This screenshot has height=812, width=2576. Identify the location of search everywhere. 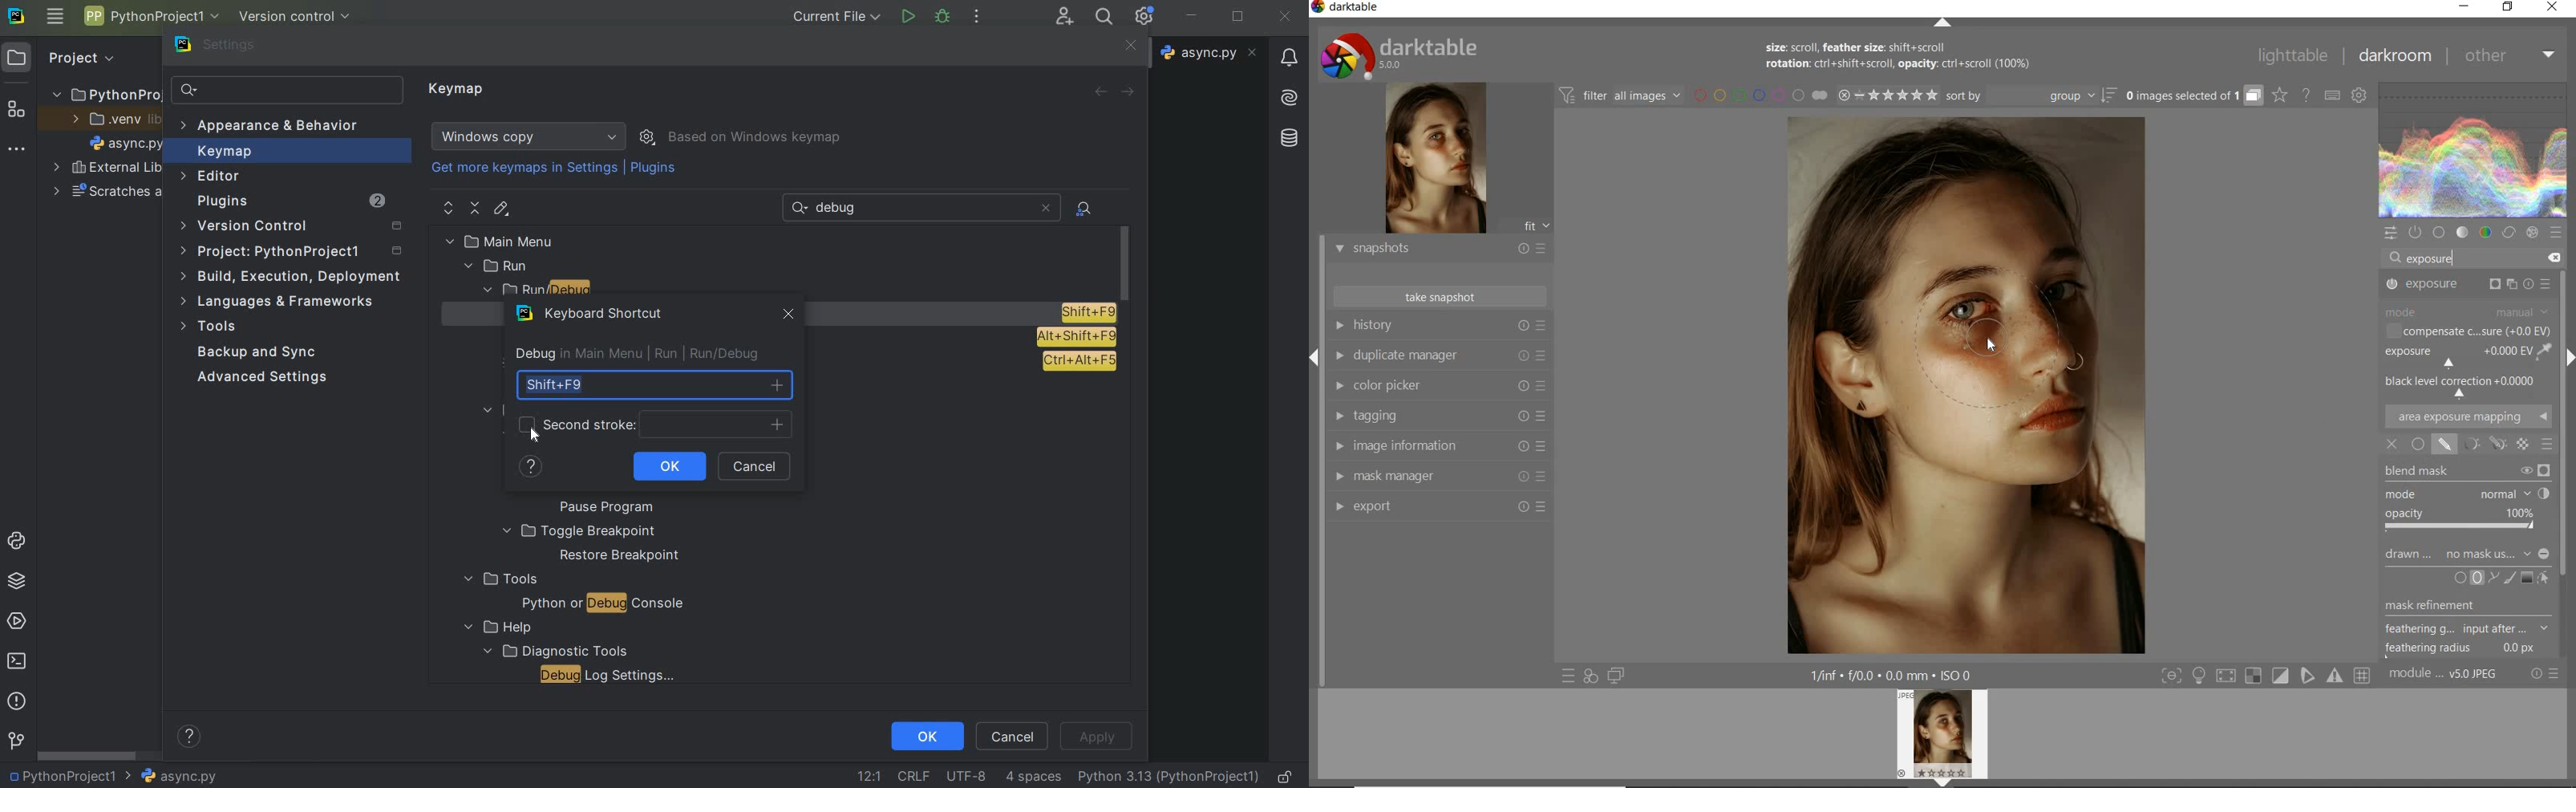
(1101, 18).